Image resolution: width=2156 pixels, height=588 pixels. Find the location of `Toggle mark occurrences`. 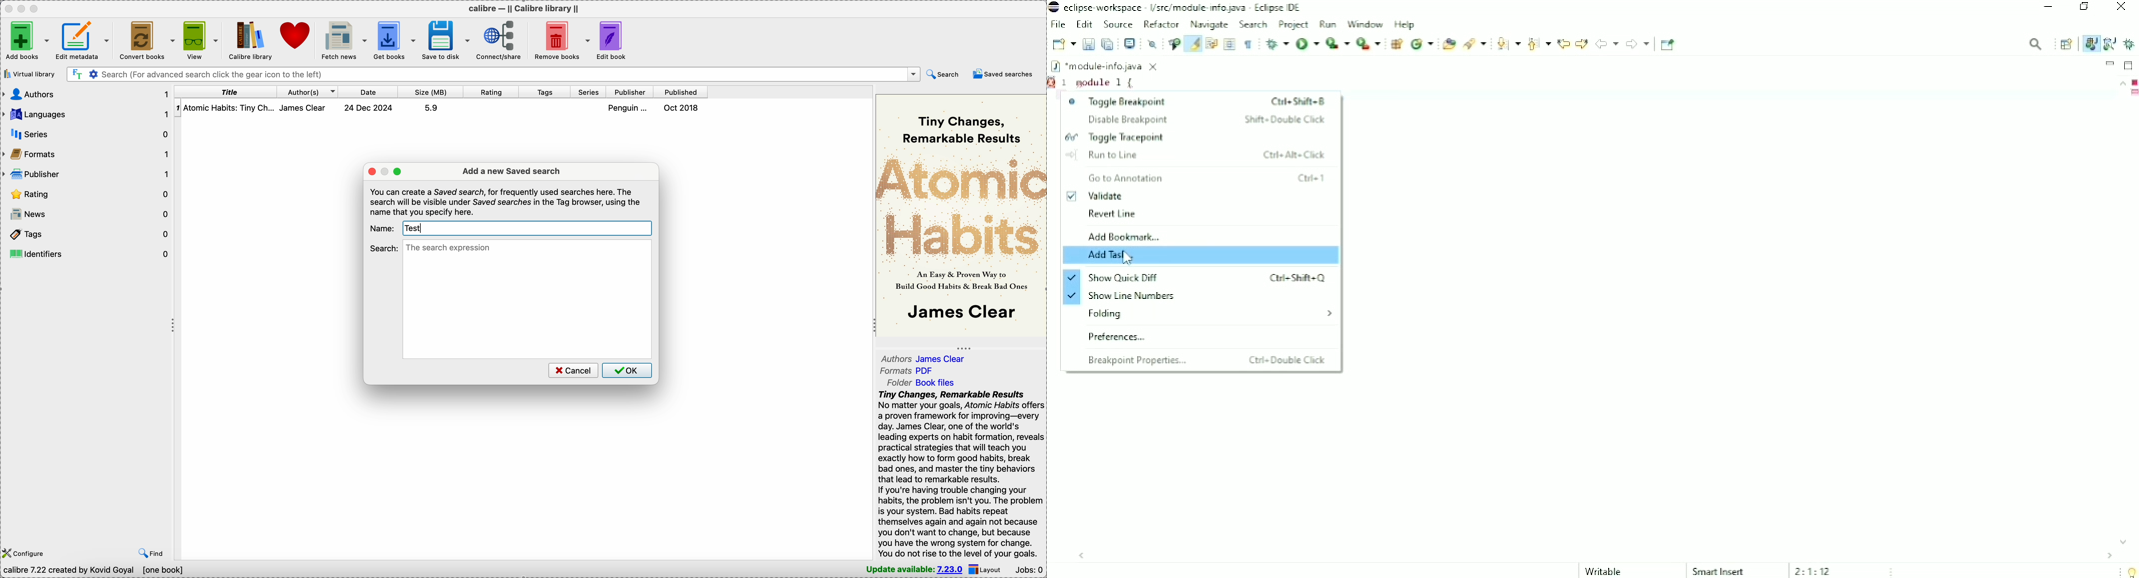

Toggle mark occurrences is located at coordinates (1192, 43).